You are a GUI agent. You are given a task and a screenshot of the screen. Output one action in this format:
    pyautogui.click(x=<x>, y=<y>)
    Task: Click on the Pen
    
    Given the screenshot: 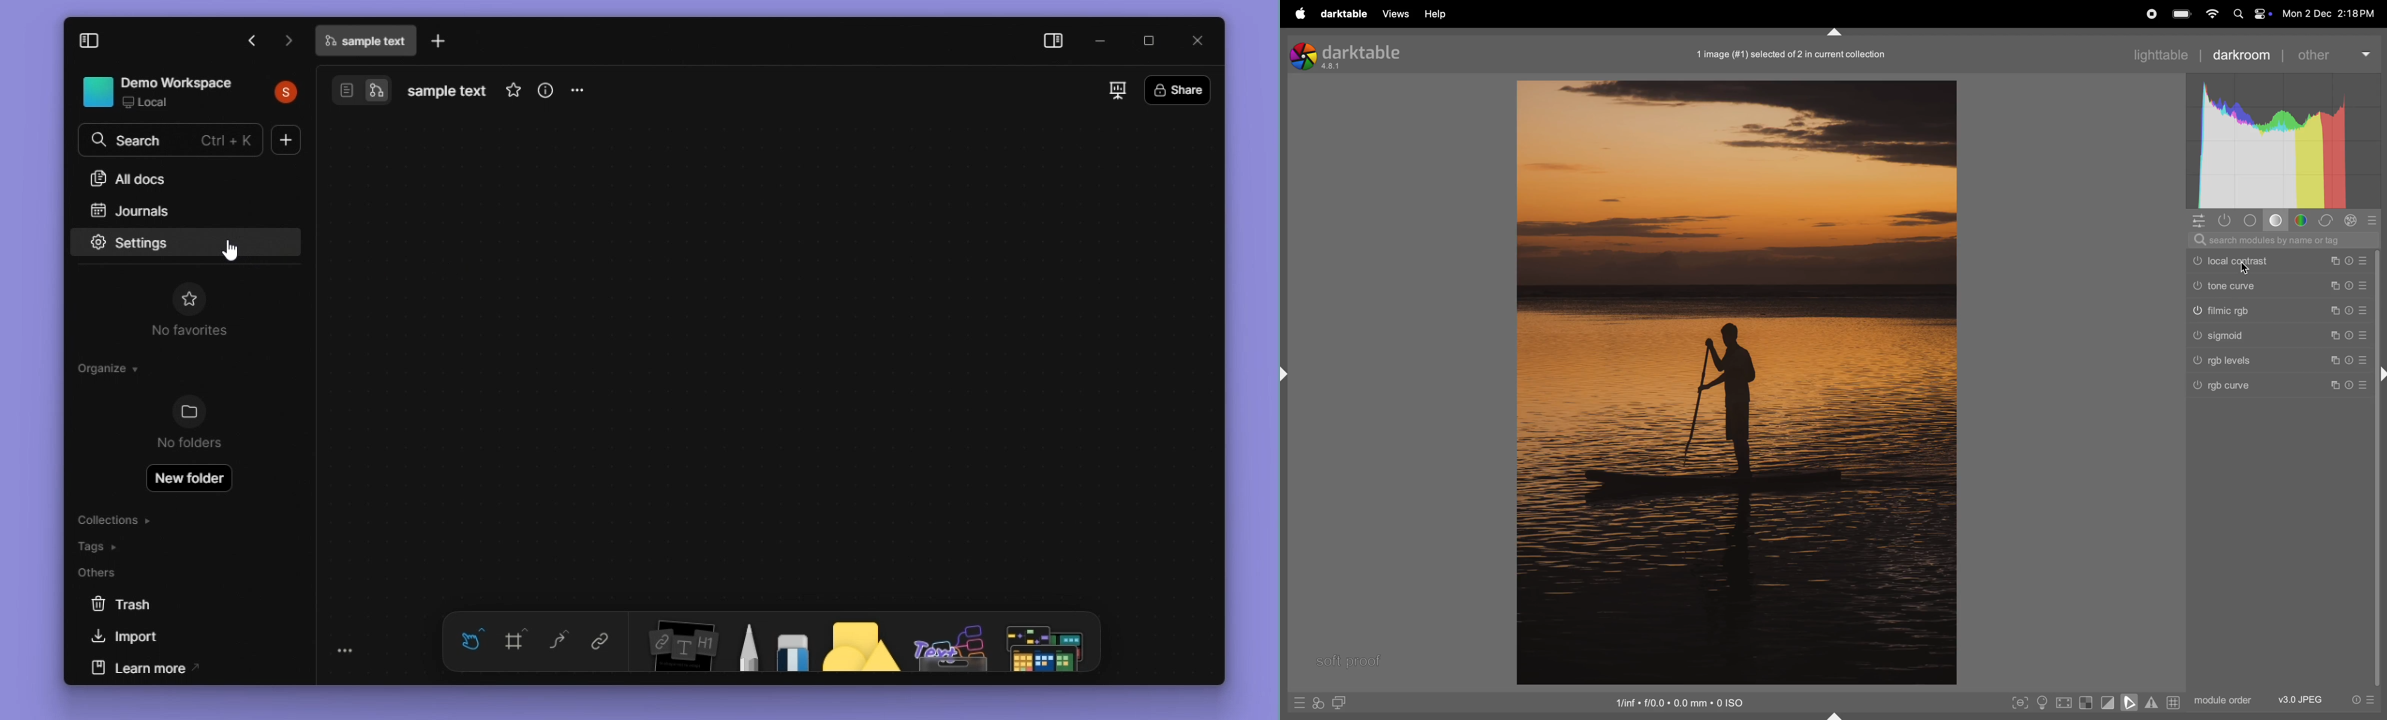 What is the action you would take?
    pyautogui.click(x=743, y=639)
    